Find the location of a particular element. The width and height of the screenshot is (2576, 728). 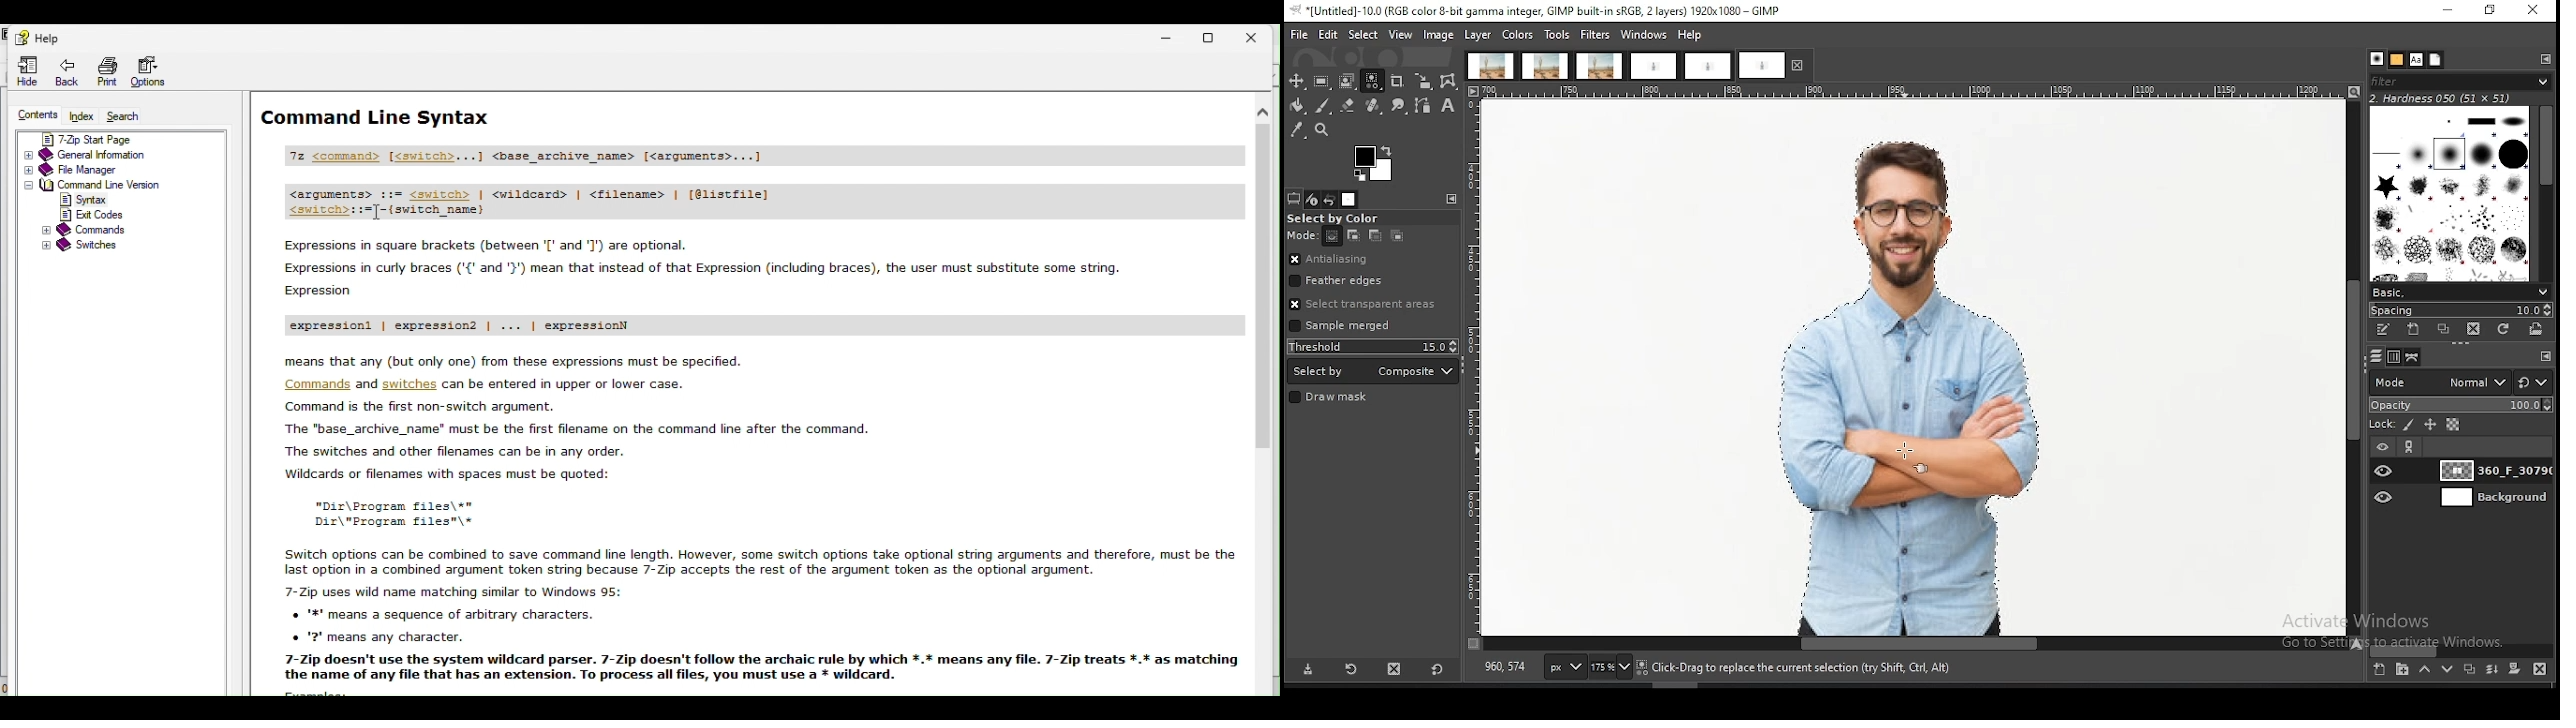

text tool is located at coordinates (1448, 106).